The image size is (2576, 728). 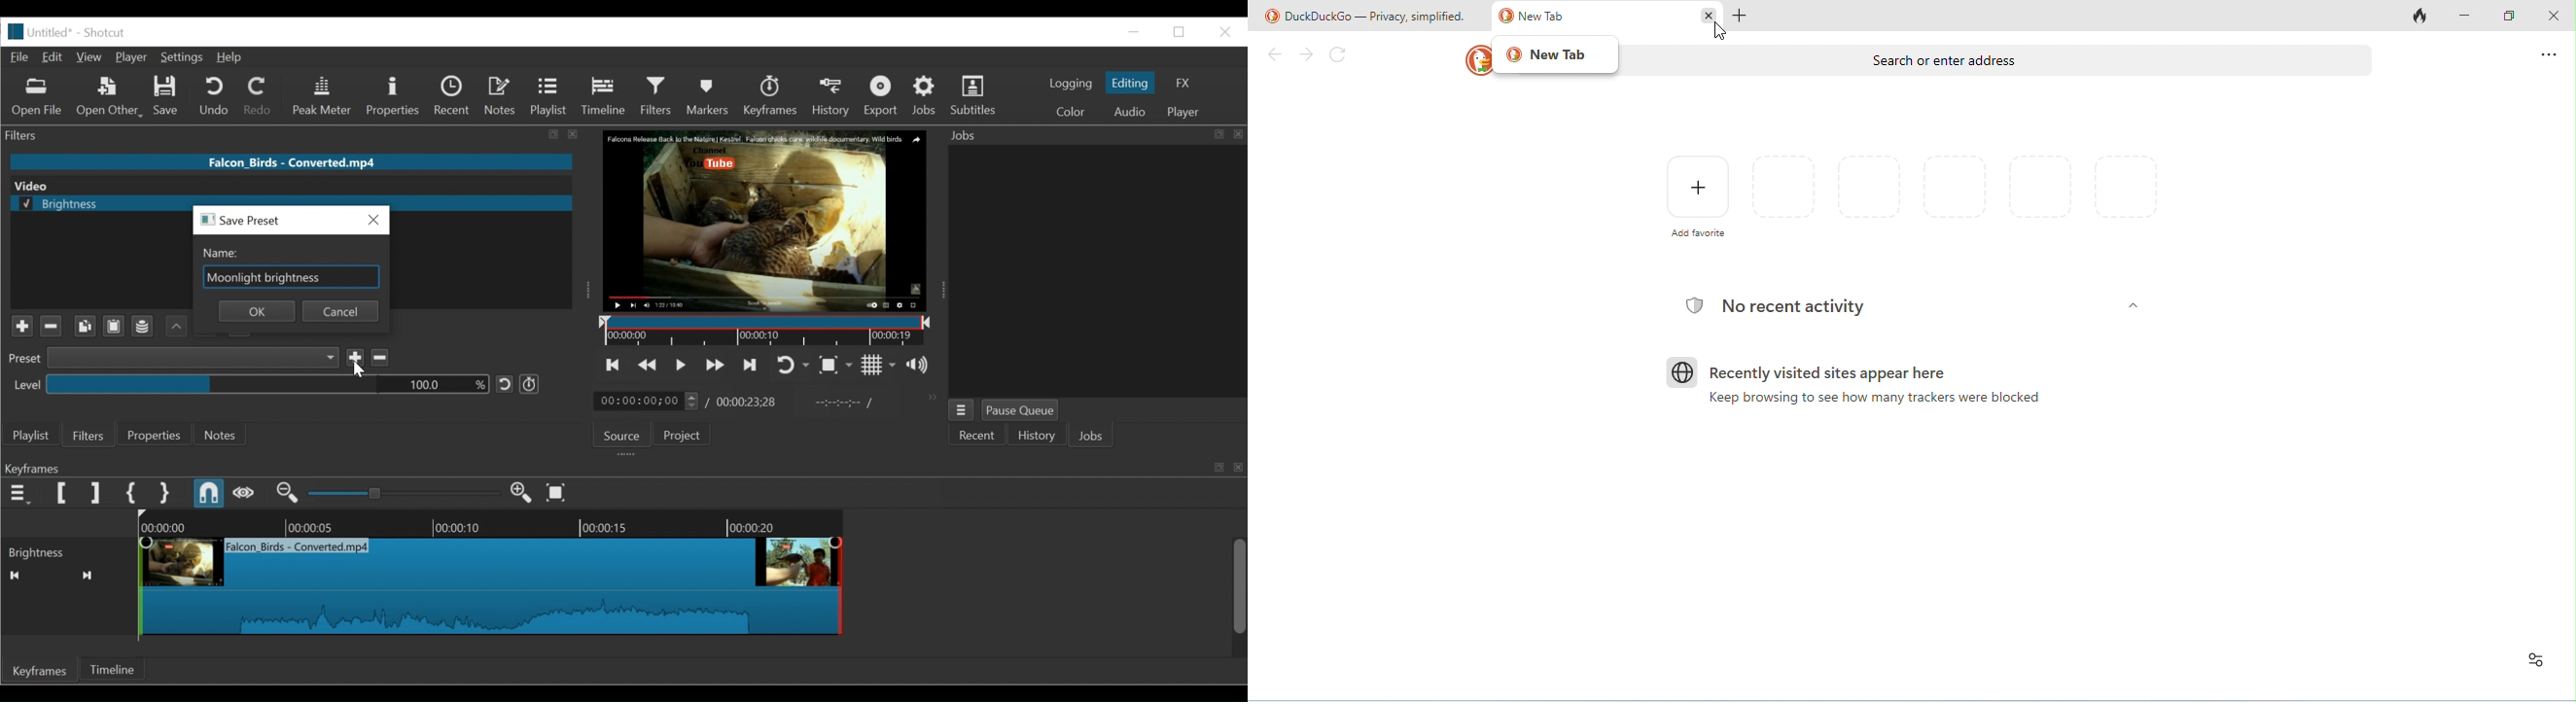 I want to click on Settings, so click(x=184, y=57).